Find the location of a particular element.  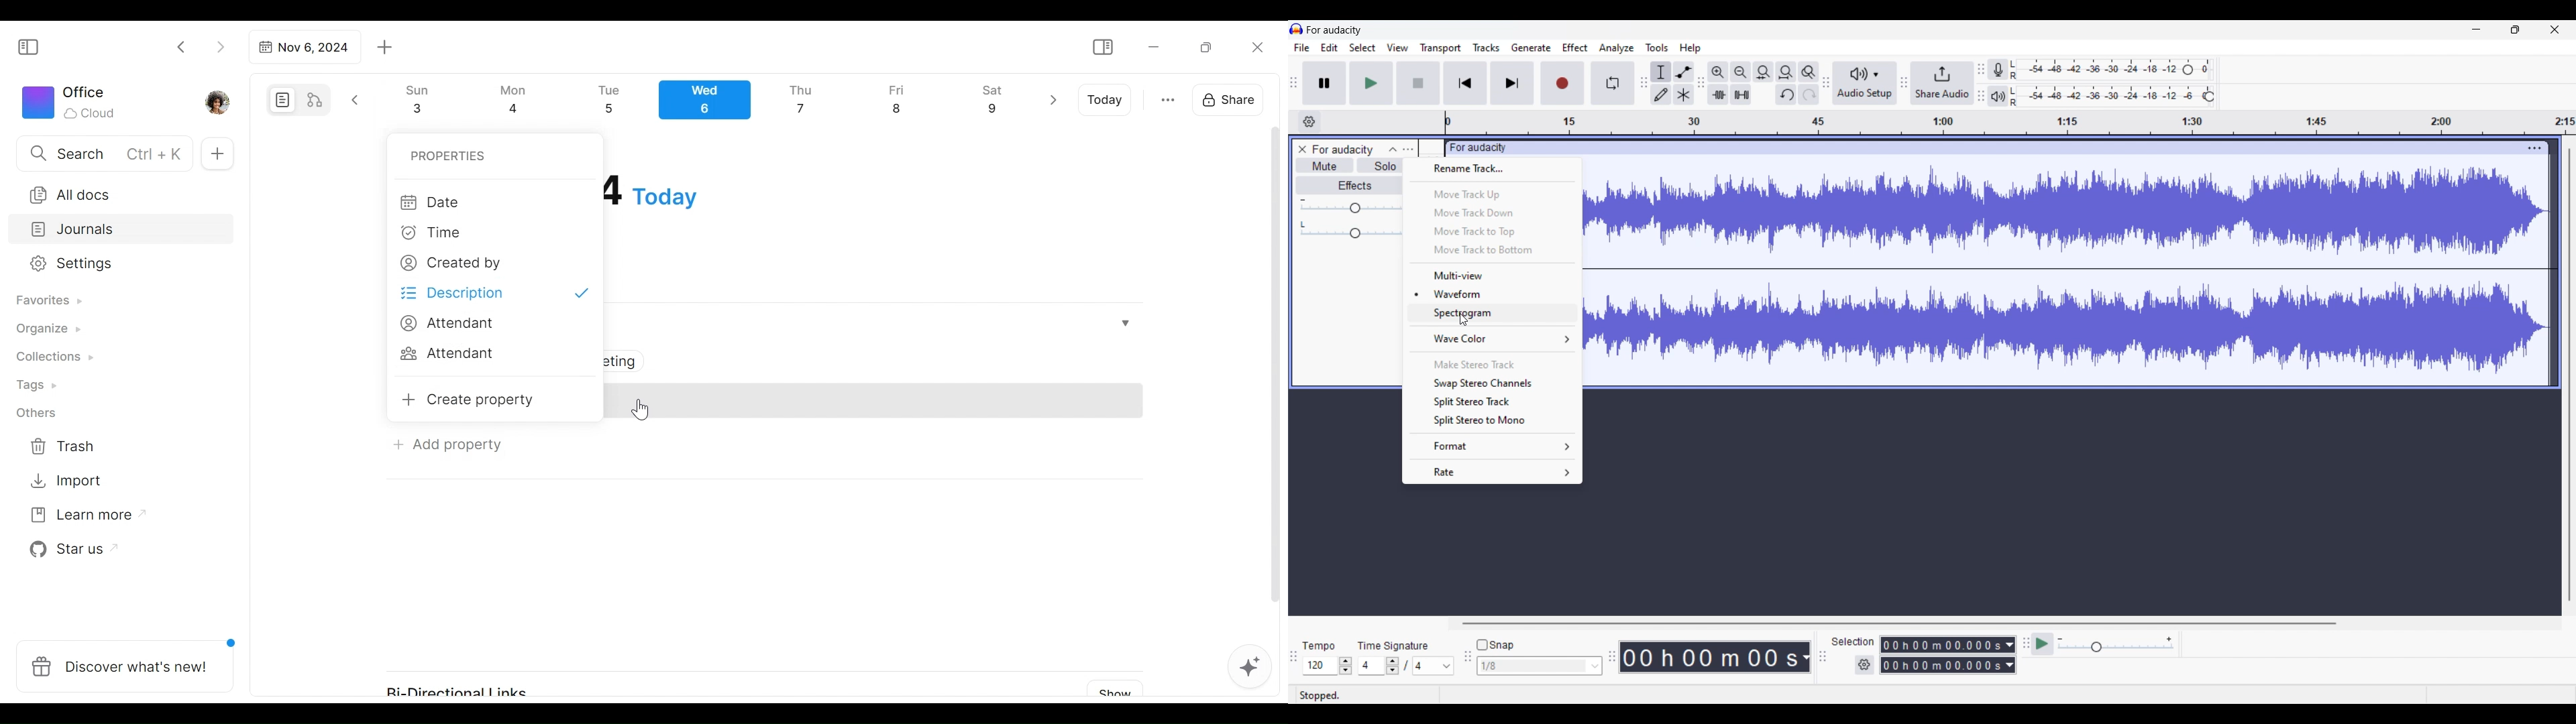

Zoom in is located at coordinates (1719, 72).